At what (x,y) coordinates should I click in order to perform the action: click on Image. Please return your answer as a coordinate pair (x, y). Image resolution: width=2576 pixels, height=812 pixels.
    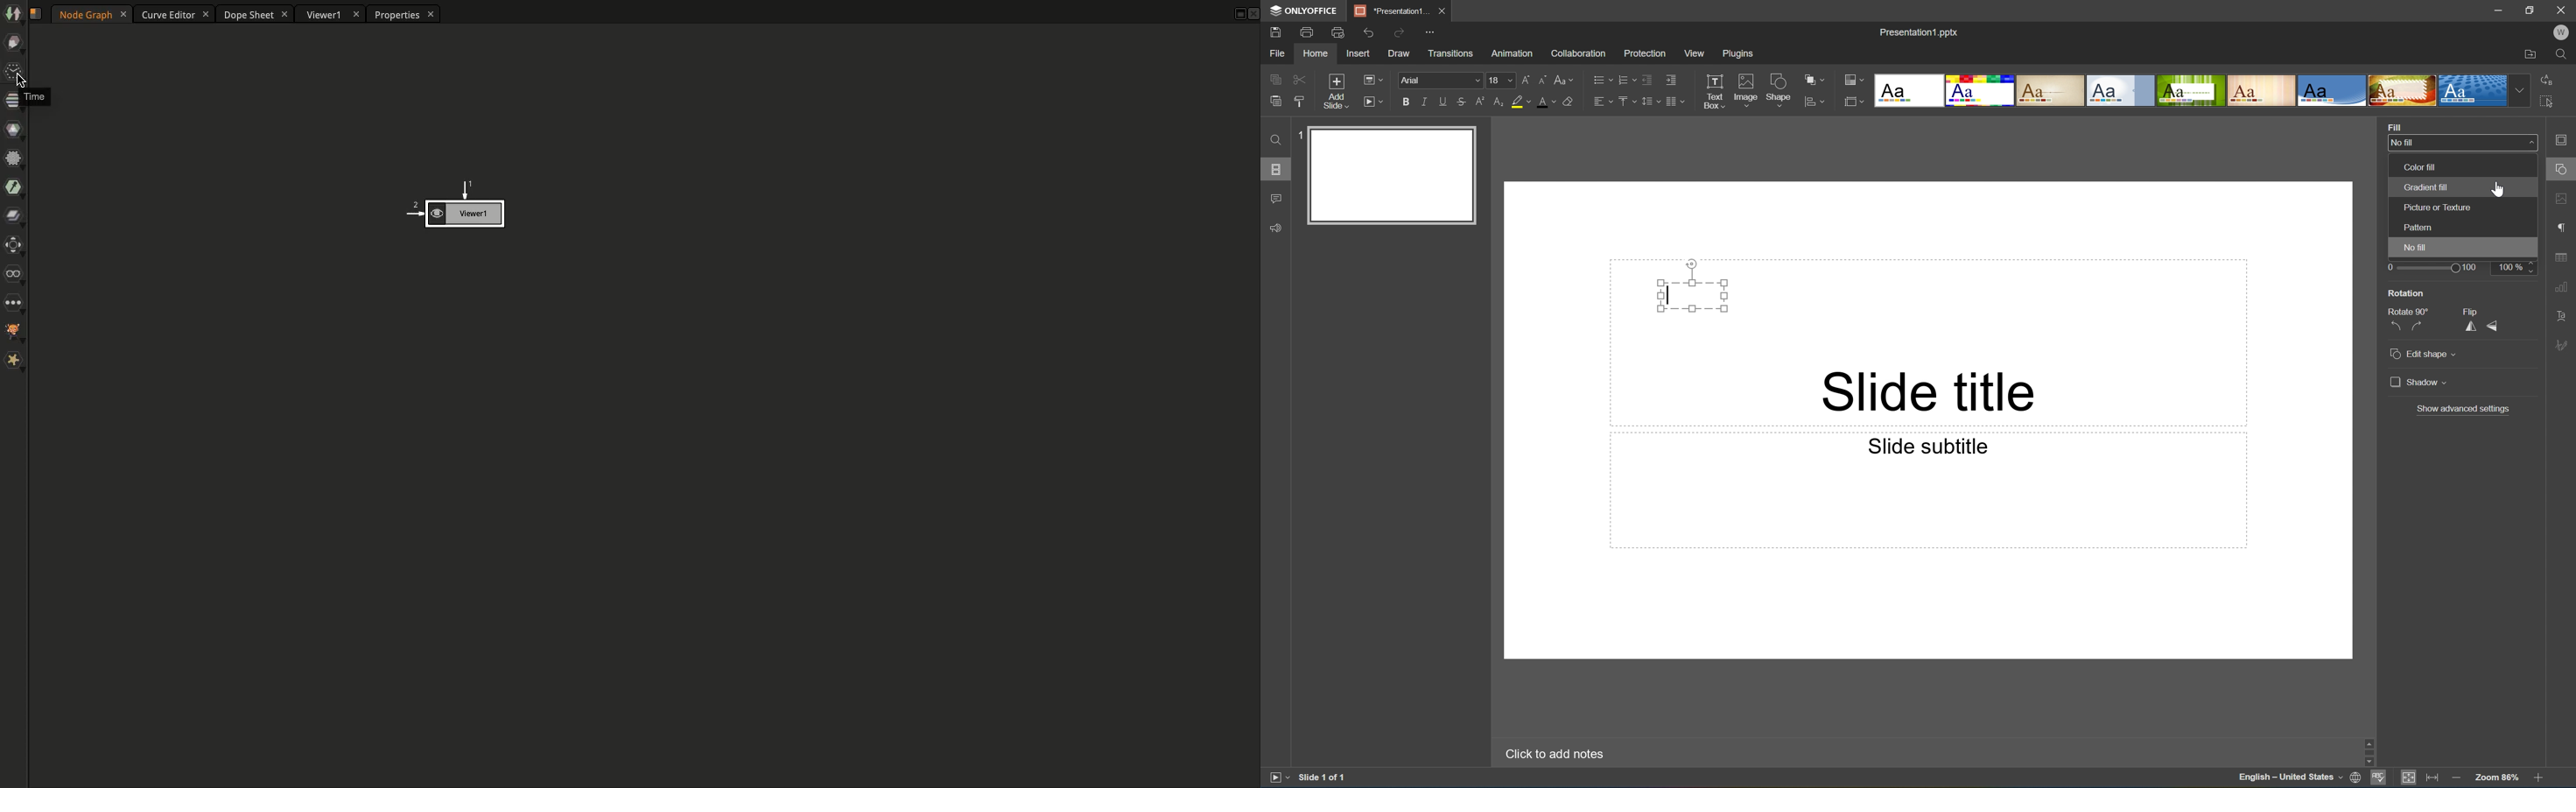
    Looking at the image, I should click on (1747, 93).